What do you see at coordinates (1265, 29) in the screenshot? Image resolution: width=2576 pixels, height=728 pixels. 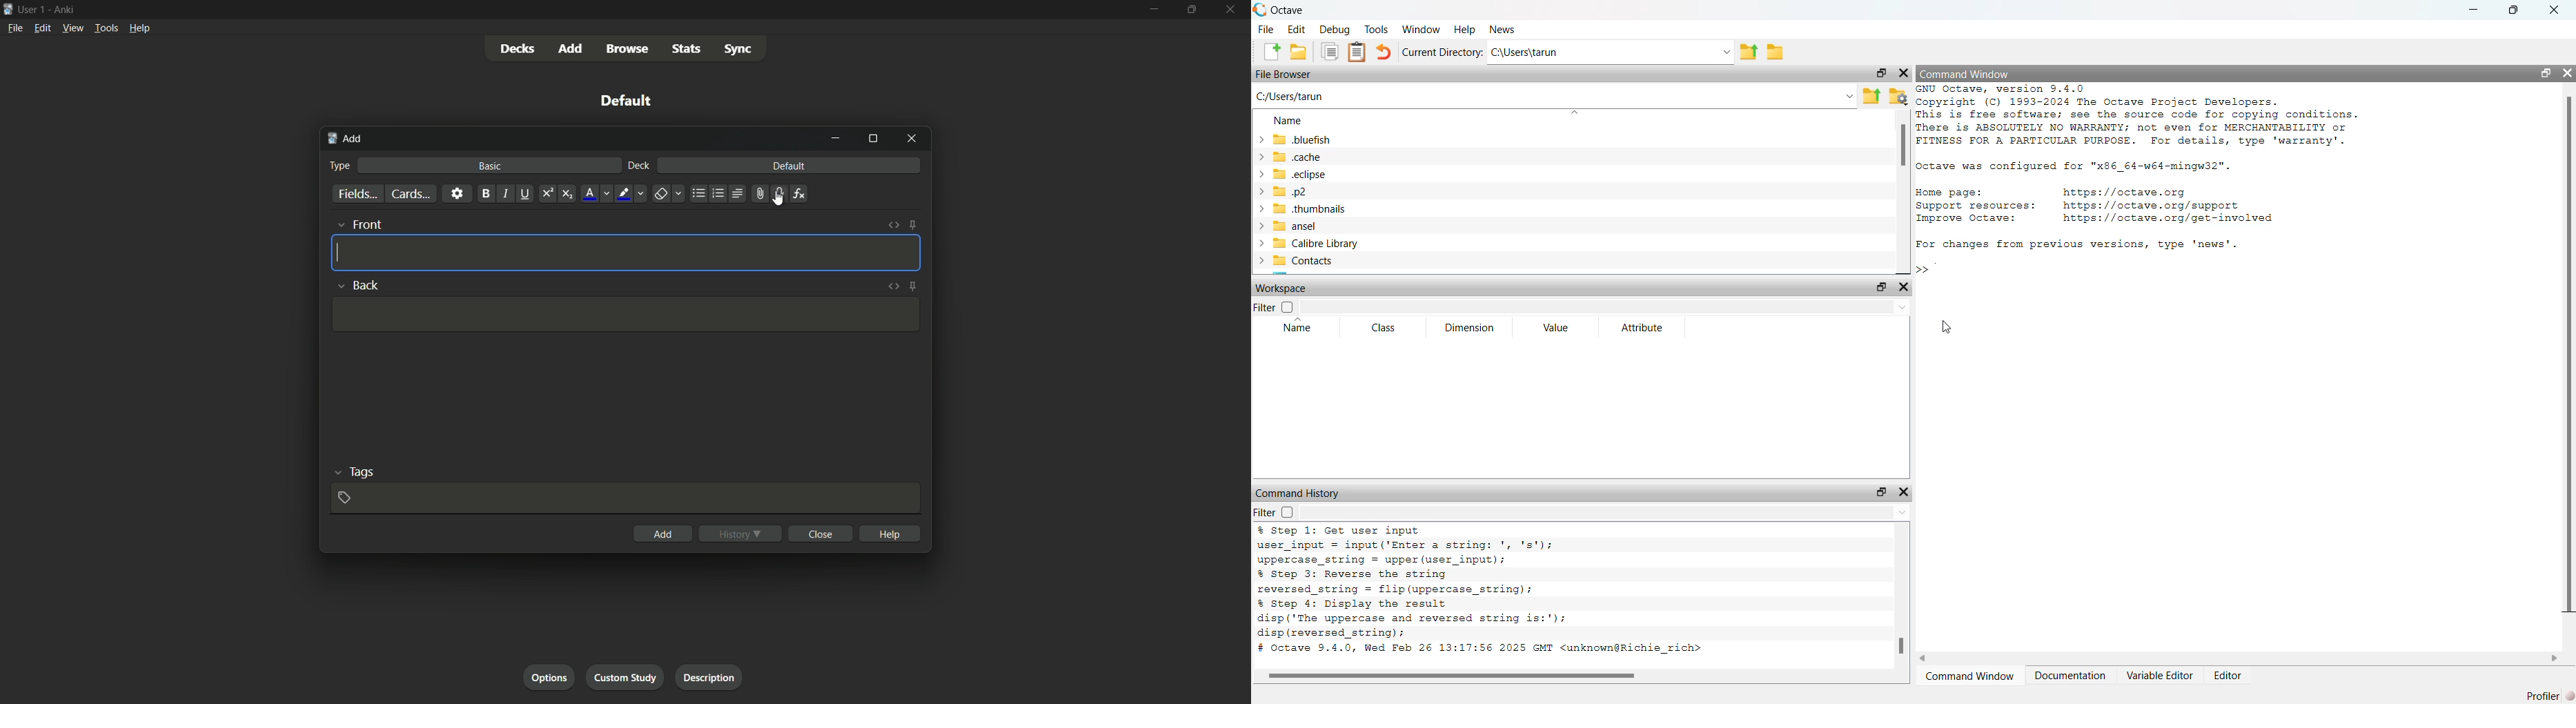 I see `file` at bounding box center [1265, 29].